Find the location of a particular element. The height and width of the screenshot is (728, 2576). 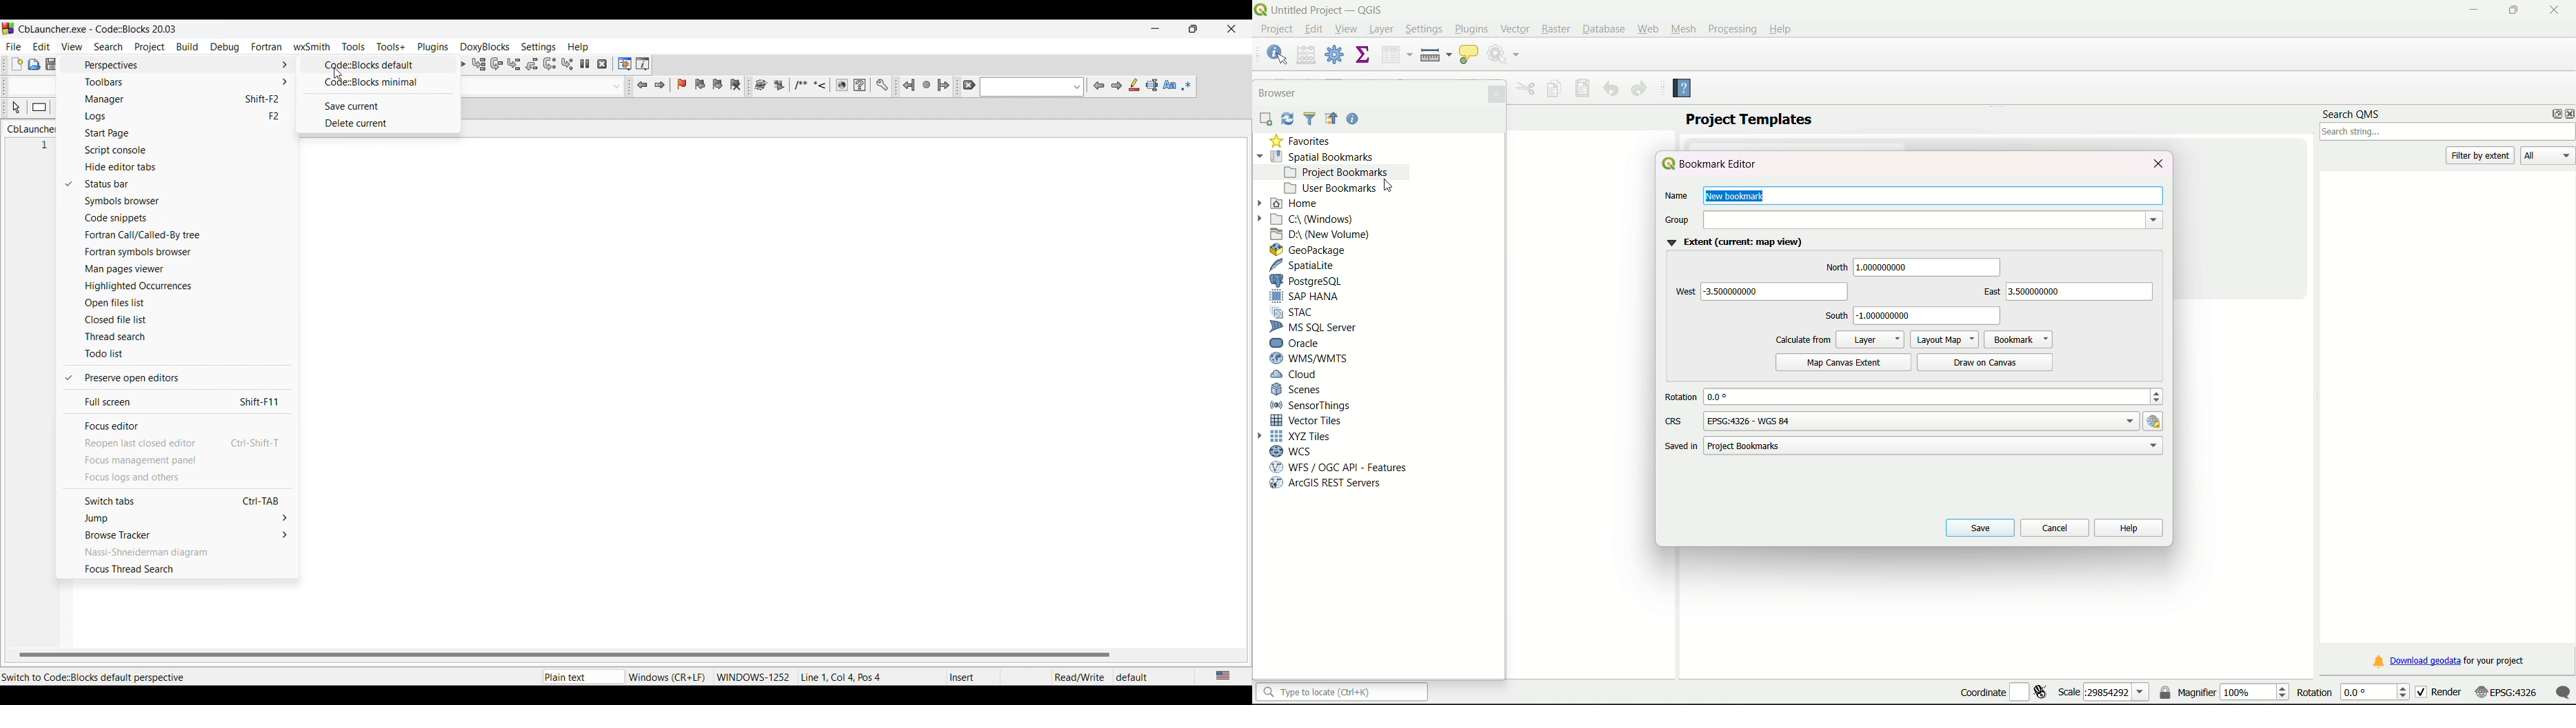

Text box with options is located at coordinates (1032, 87).